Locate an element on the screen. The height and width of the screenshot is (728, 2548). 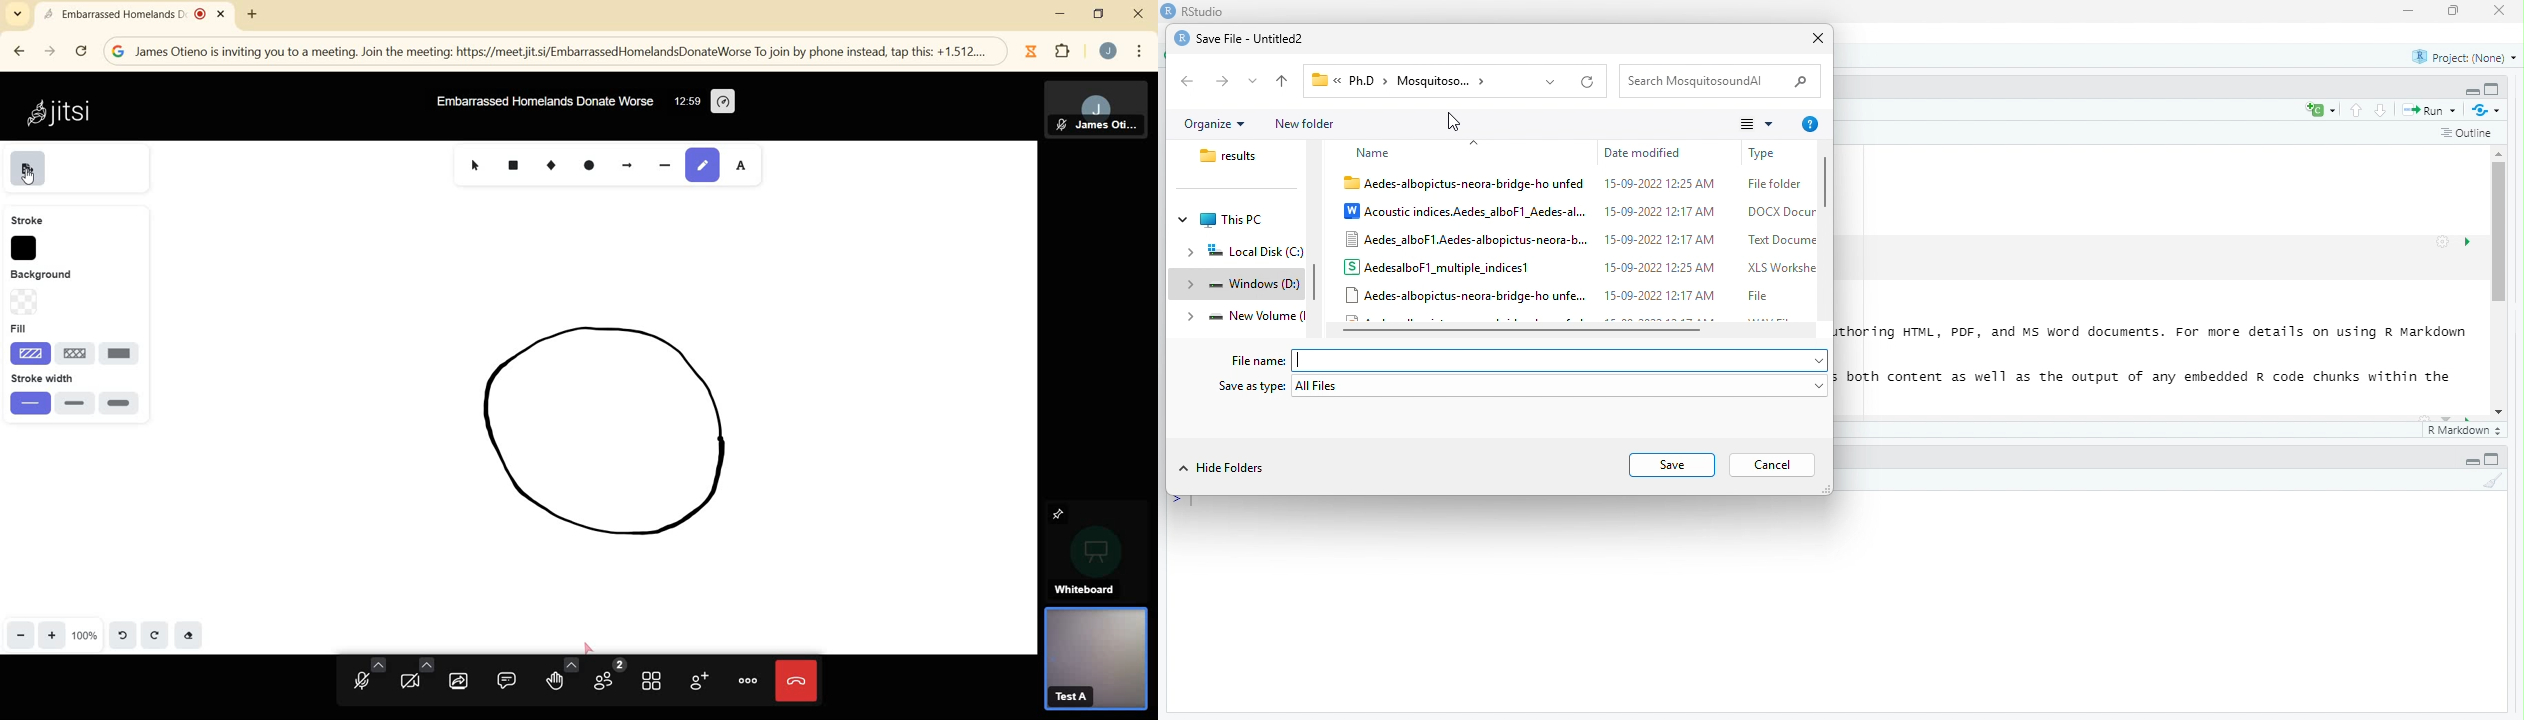
Windows (D:) is located at coordinates (1253, 284).